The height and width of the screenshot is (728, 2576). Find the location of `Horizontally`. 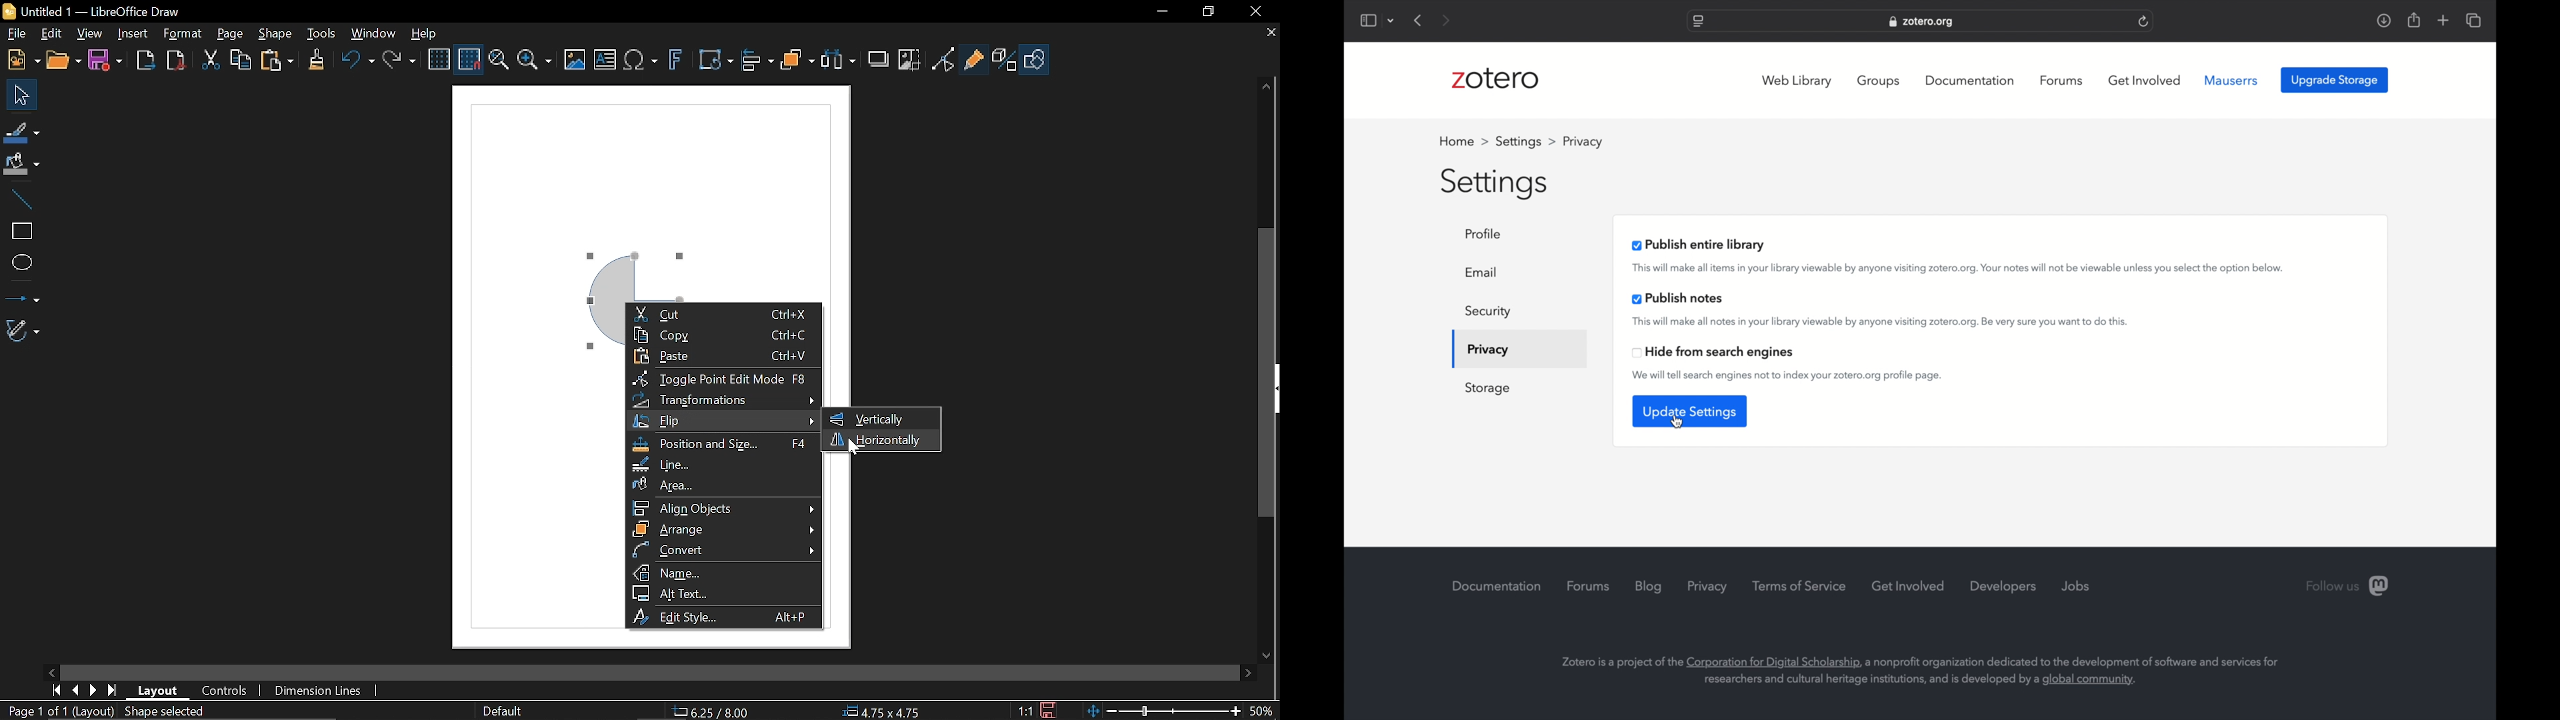

Horizontally is located at coordinates (877, 439).